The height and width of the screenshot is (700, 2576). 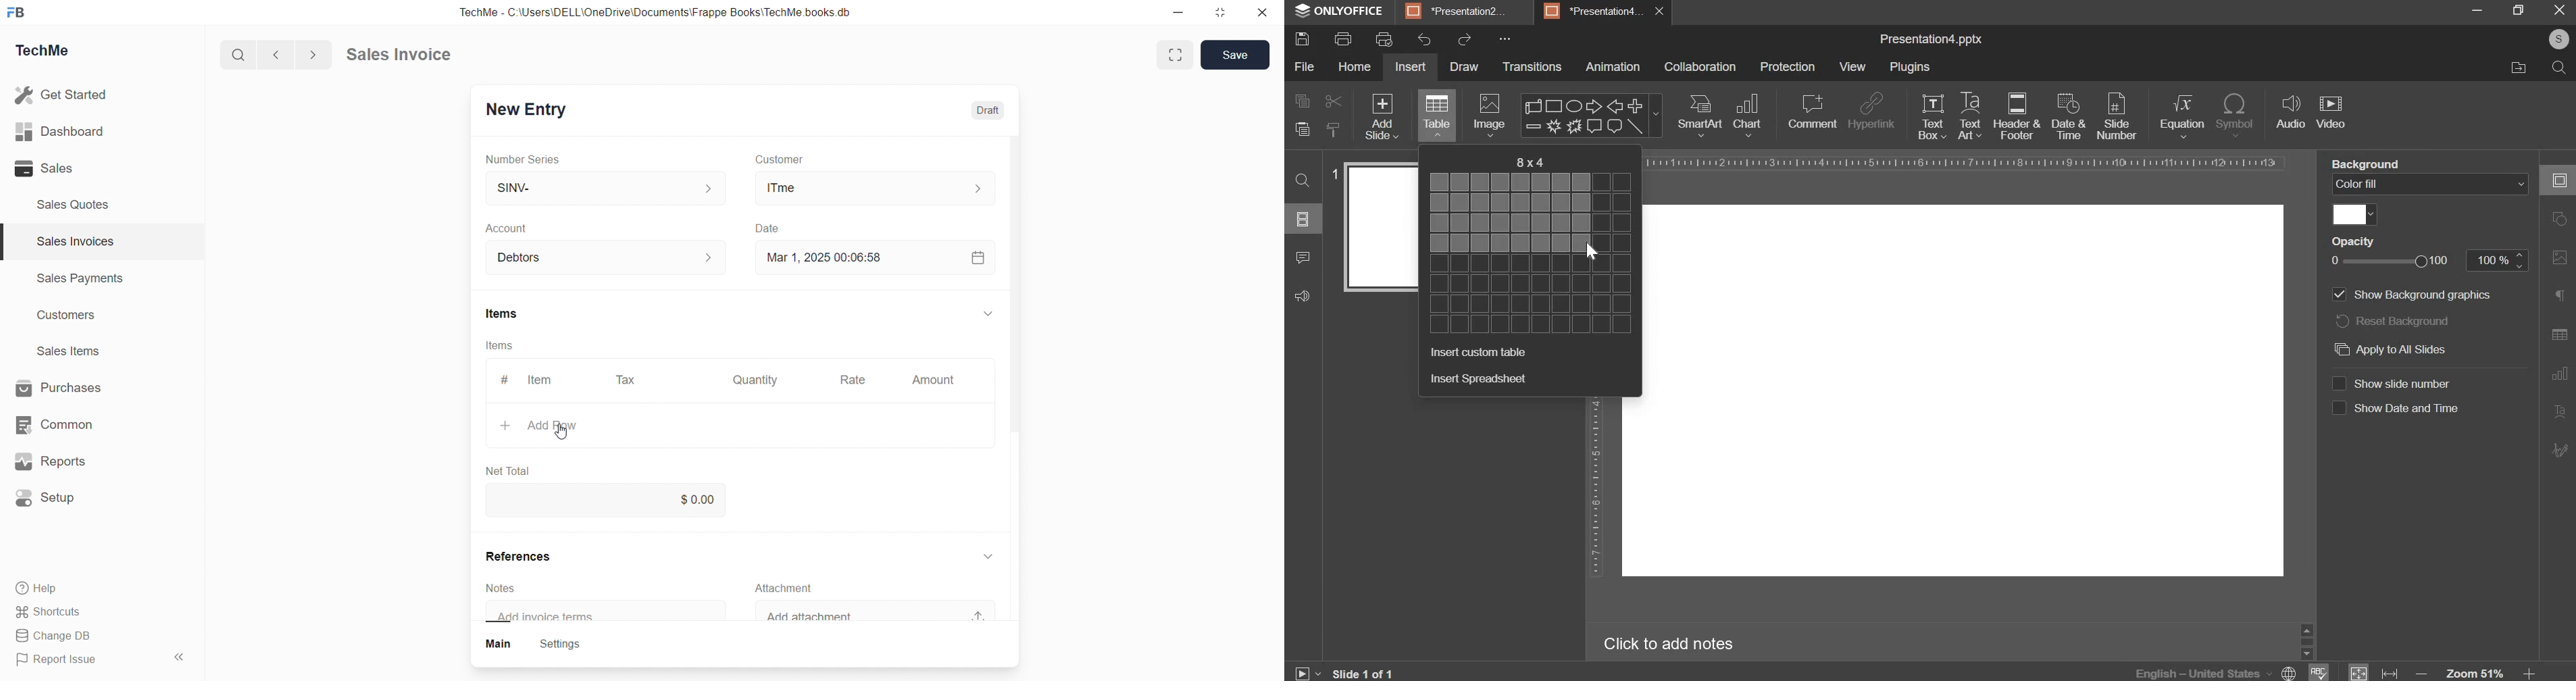 What do you see at coordinates (532, 557) in the screenshot?
I see `References` at bounding box center [532, 557].